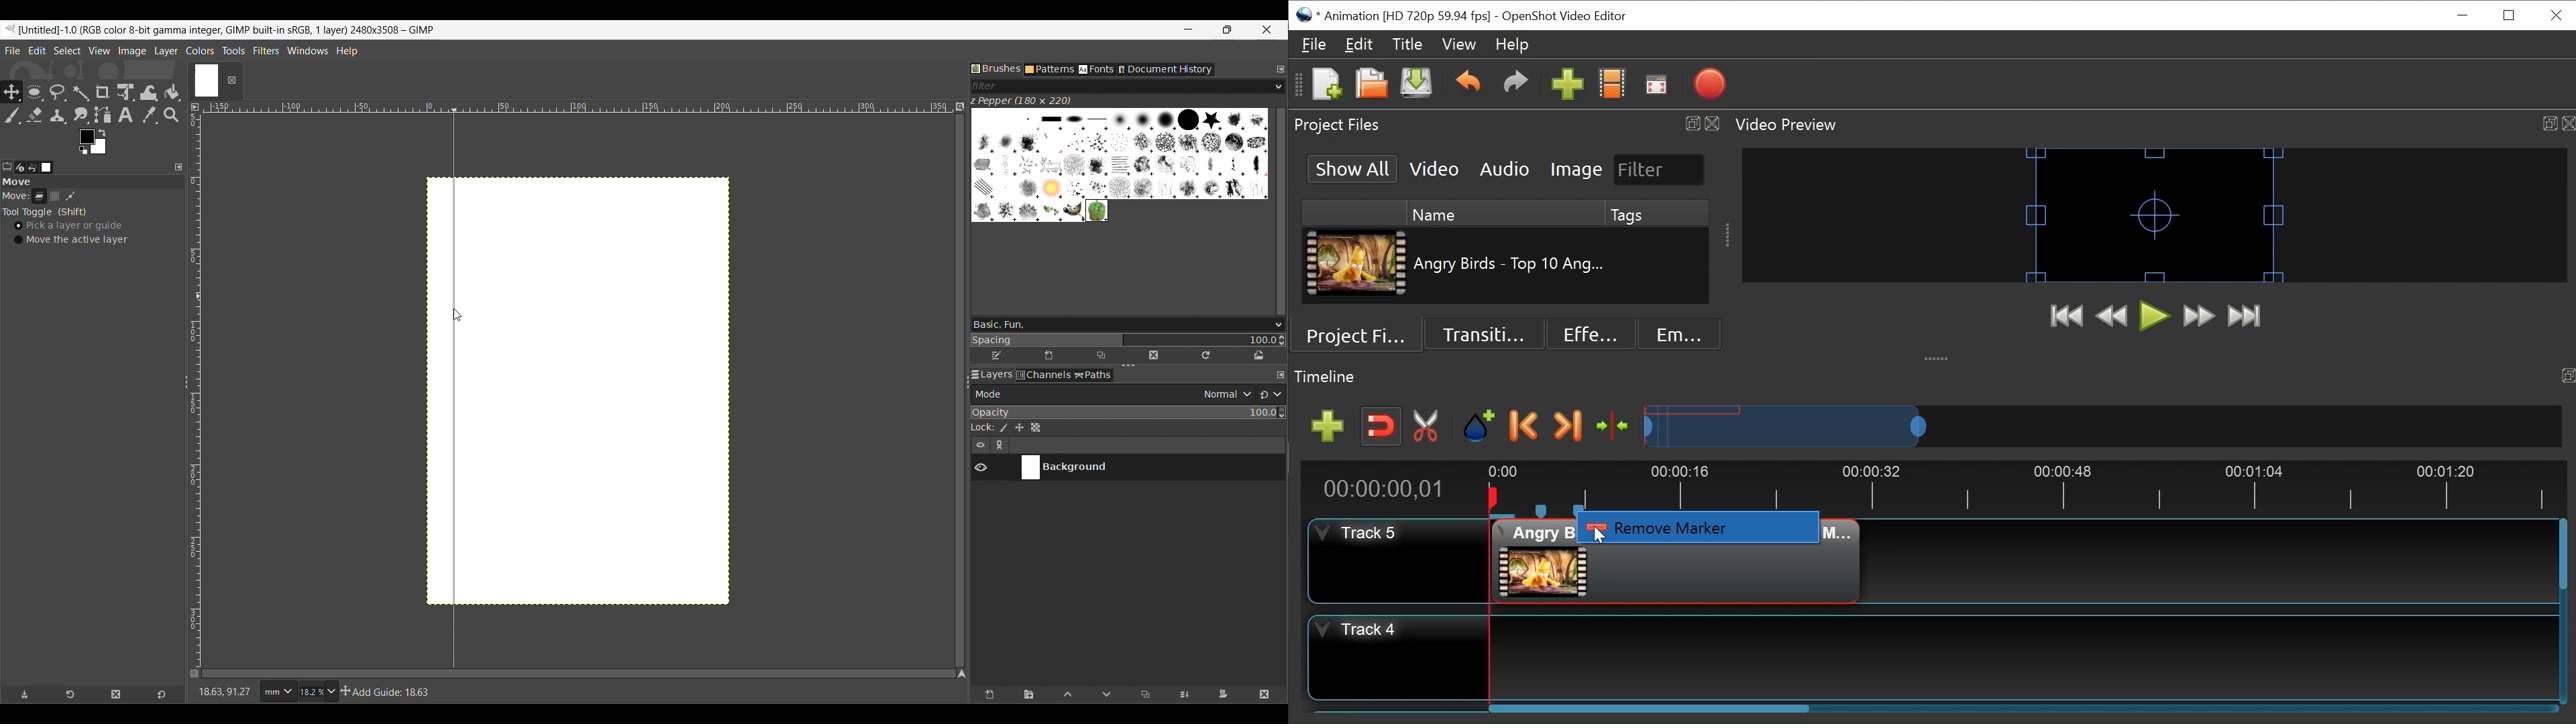 This screenshot has width=2576, height=728. I want to click on Merge layer with first visible layer below it, so click(1183, 695).